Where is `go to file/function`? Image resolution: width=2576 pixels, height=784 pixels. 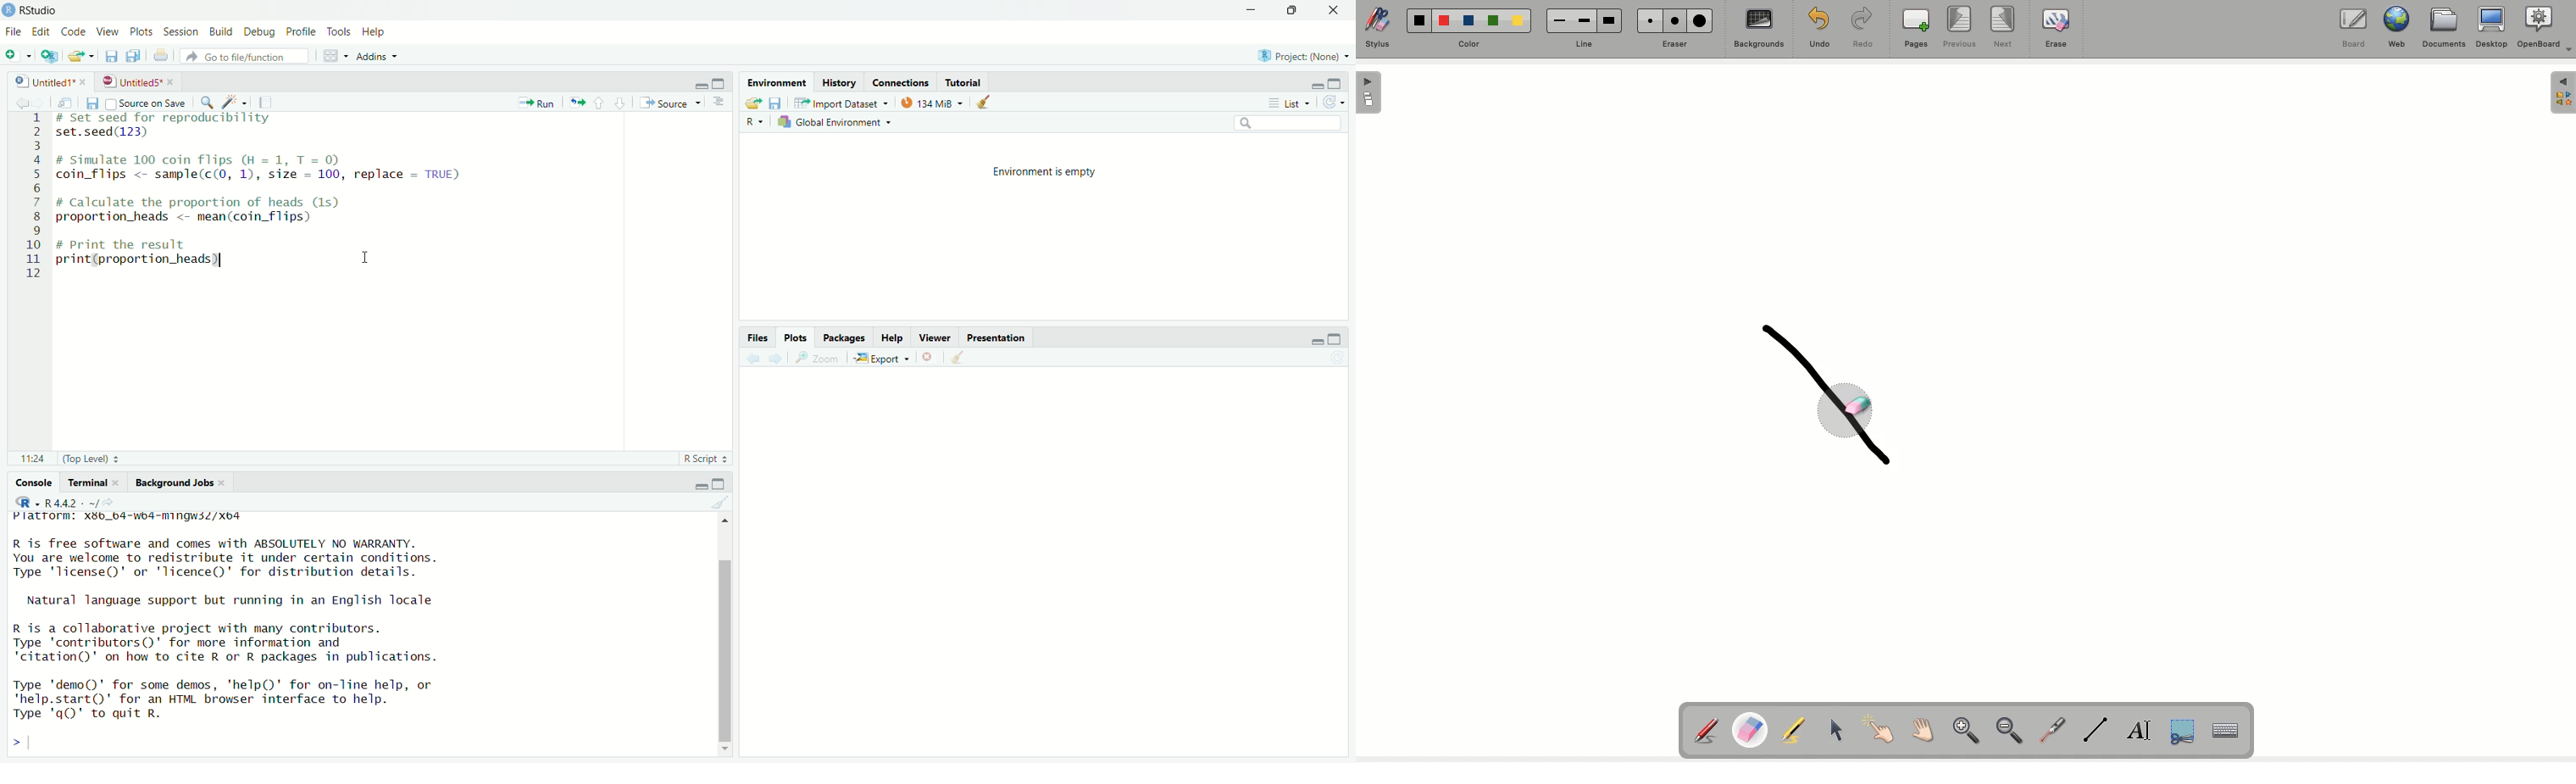
go to file/function is located at coordinates (245, 56).